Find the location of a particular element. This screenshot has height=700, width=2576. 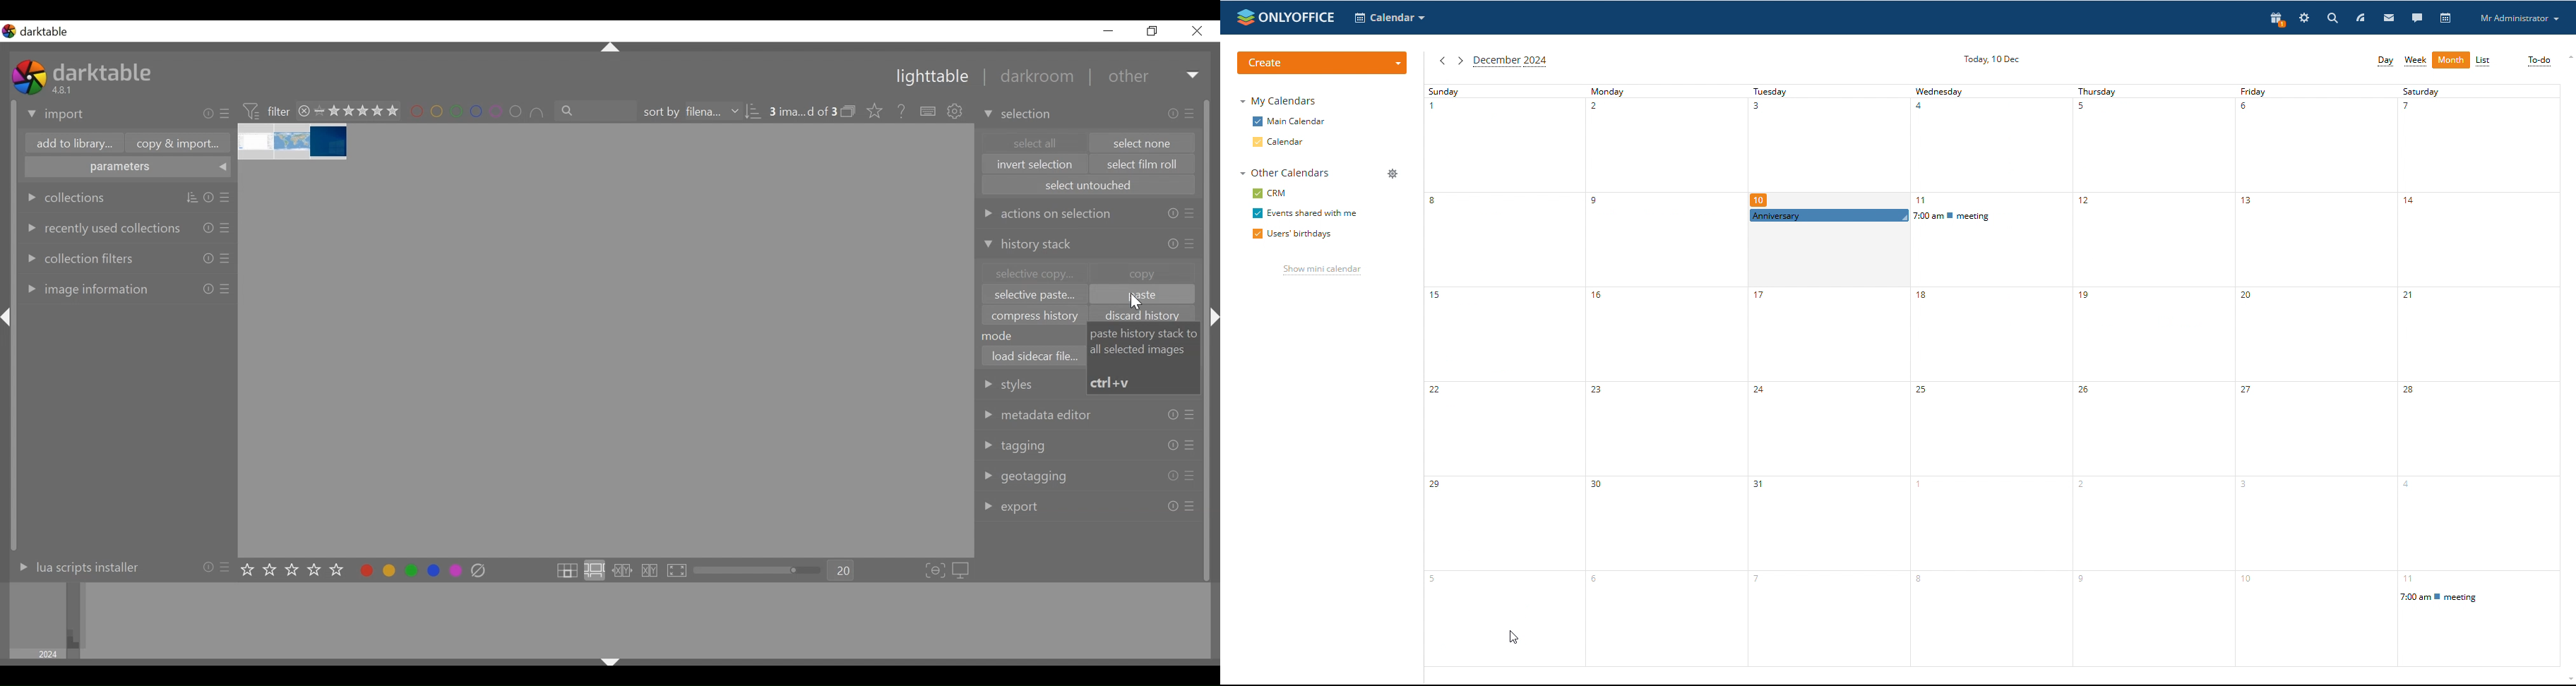

presets is located at coordinates (1189, 476).